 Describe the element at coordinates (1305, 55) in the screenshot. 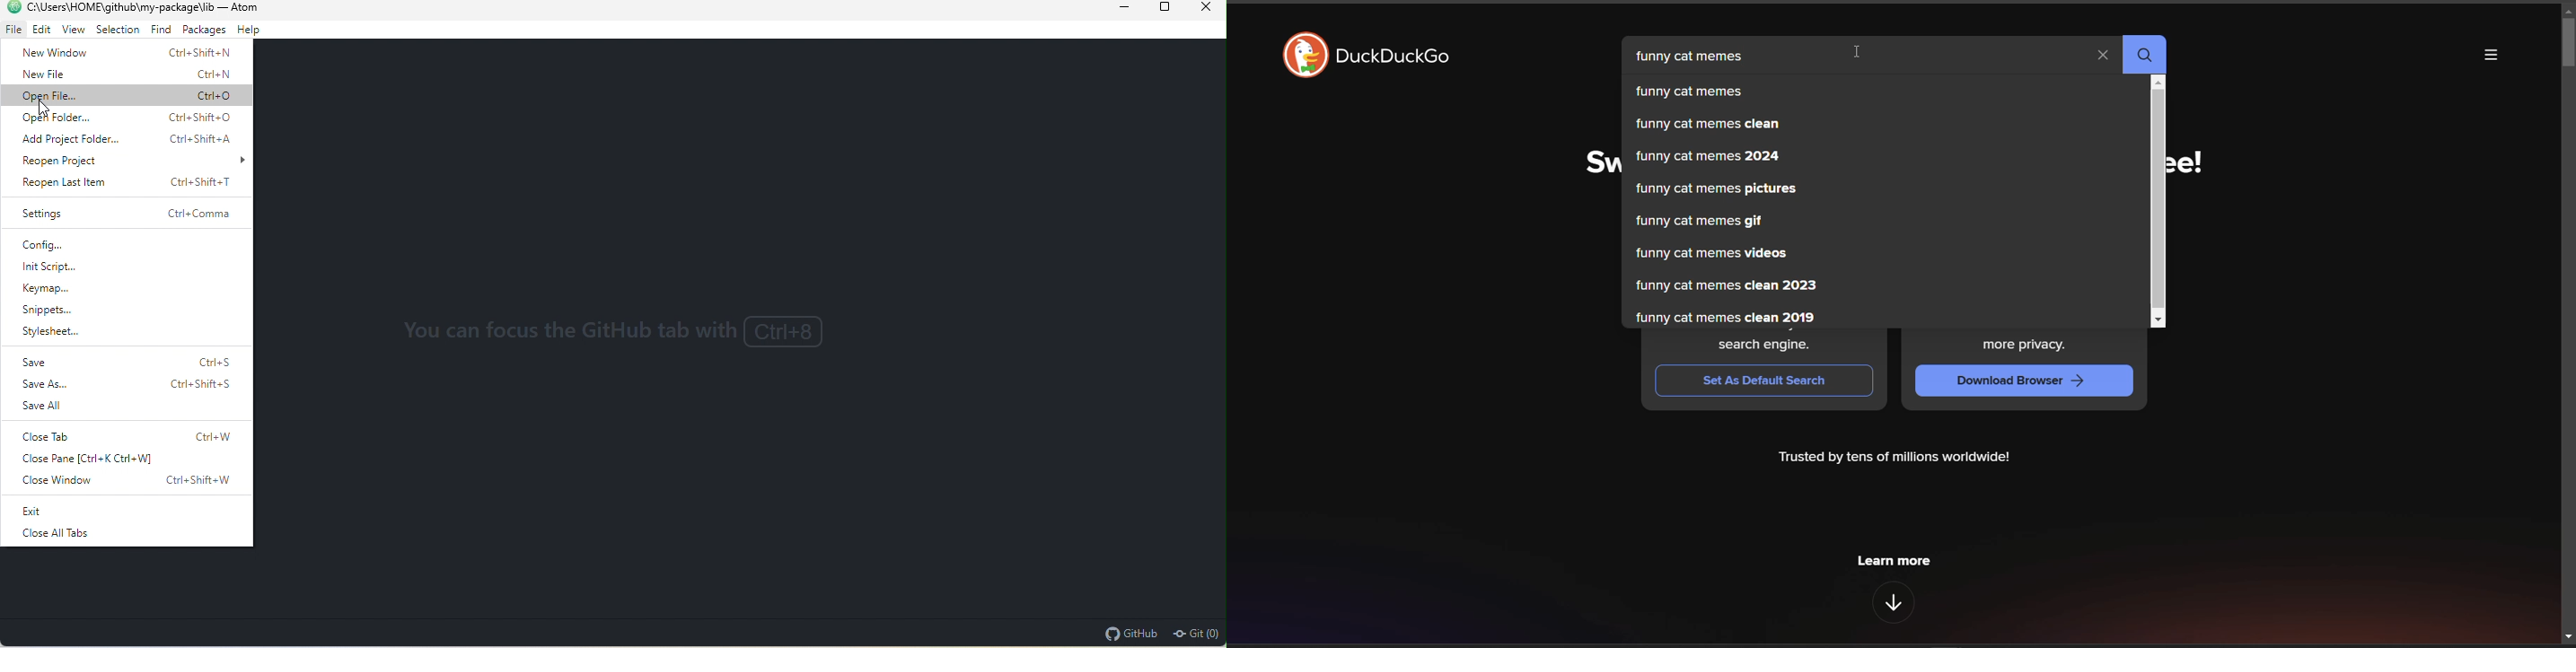

I see `logo` at that location.